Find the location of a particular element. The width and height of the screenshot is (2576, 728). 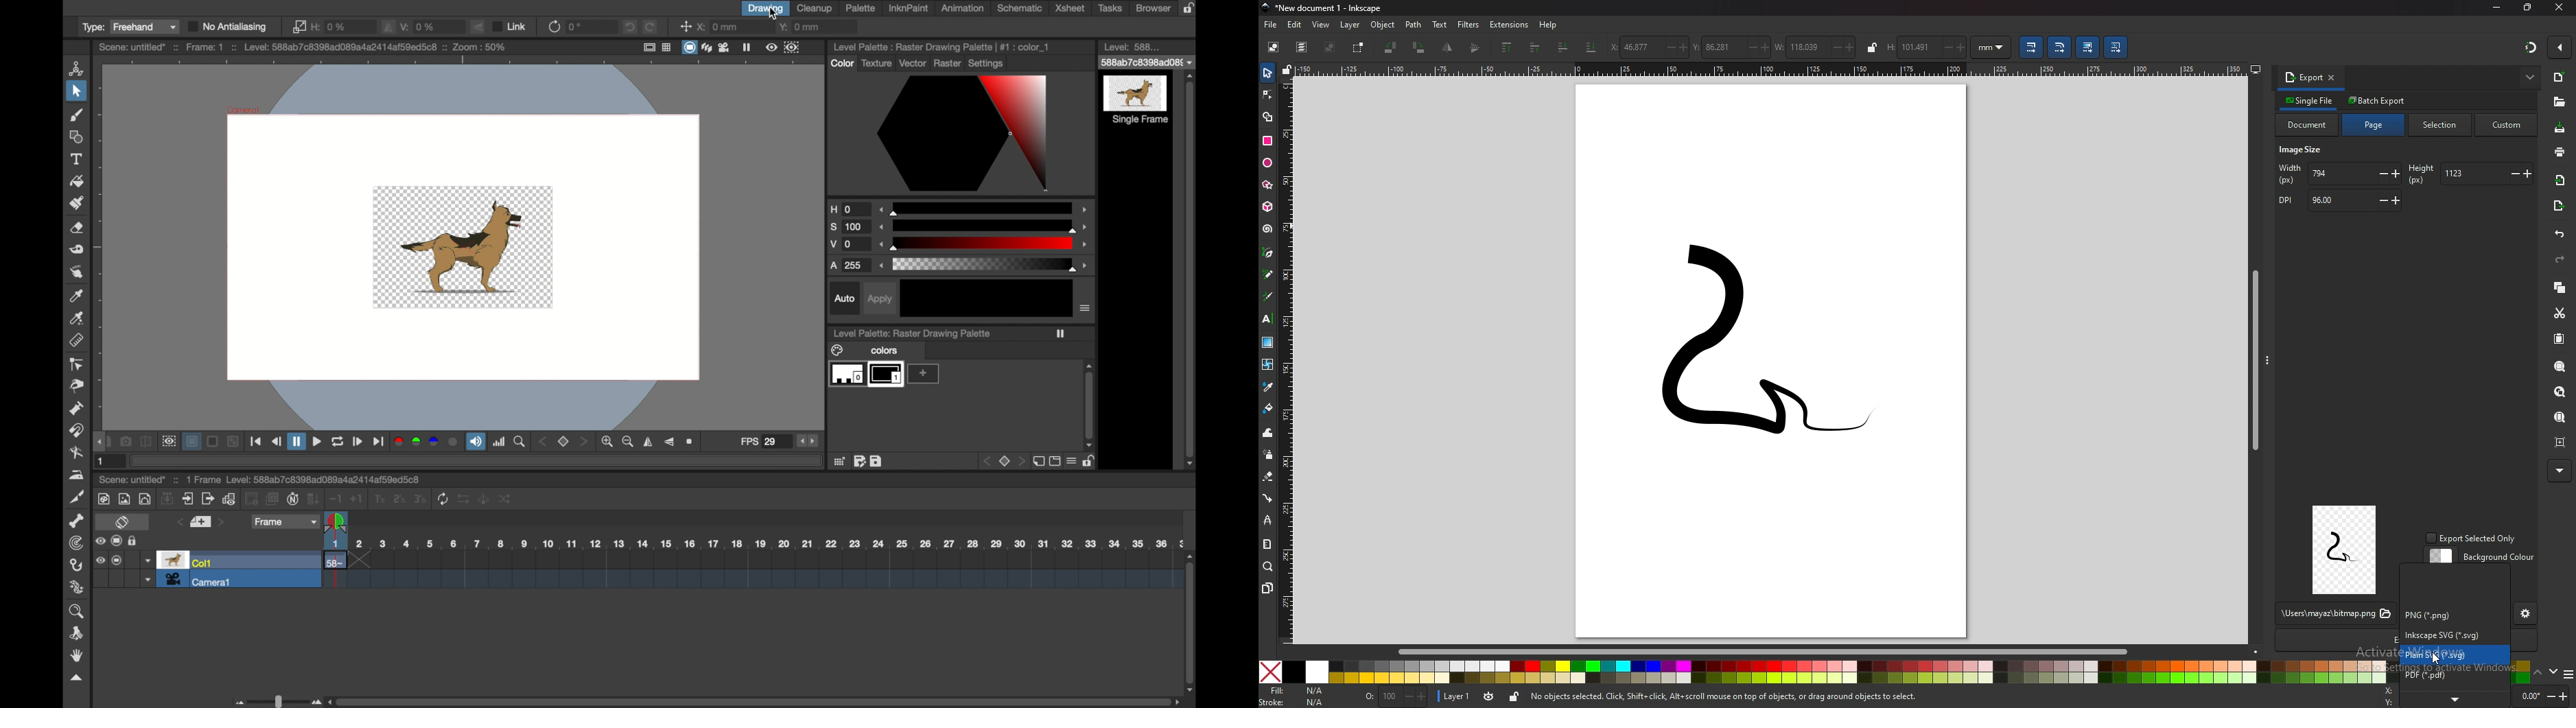

enable snapping is located at coordinates (2558, 47).